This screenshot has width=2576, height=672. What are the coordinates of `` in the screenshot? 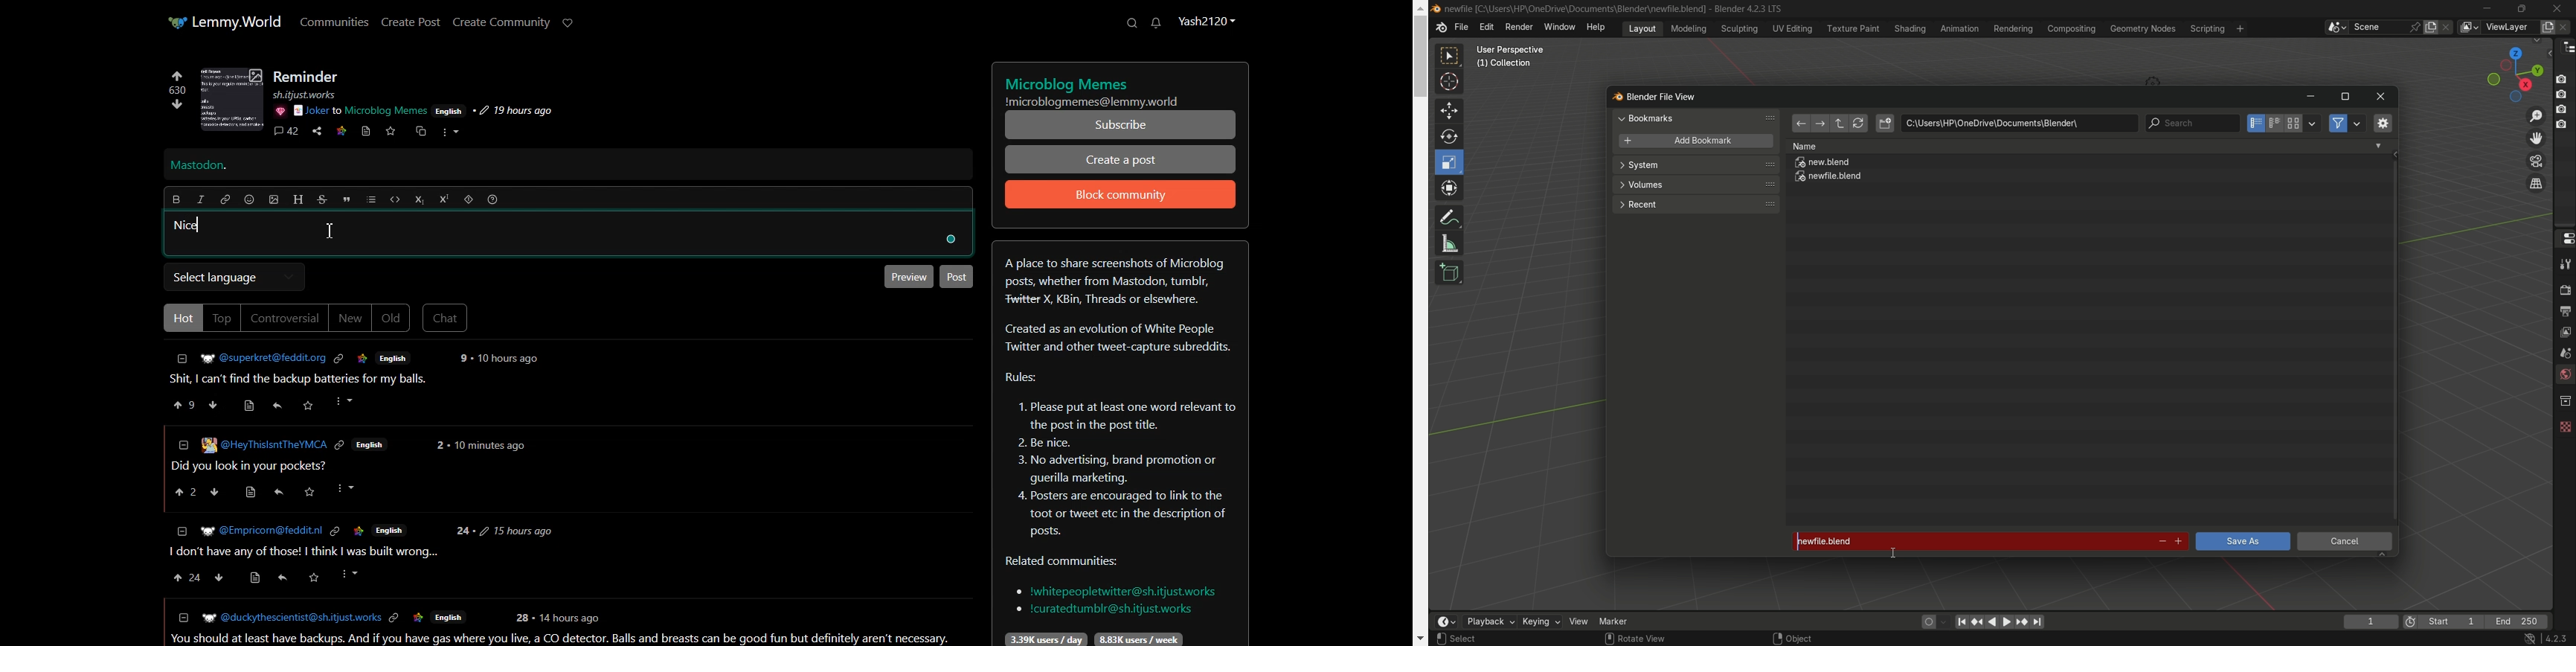 It's located at (216, 493).